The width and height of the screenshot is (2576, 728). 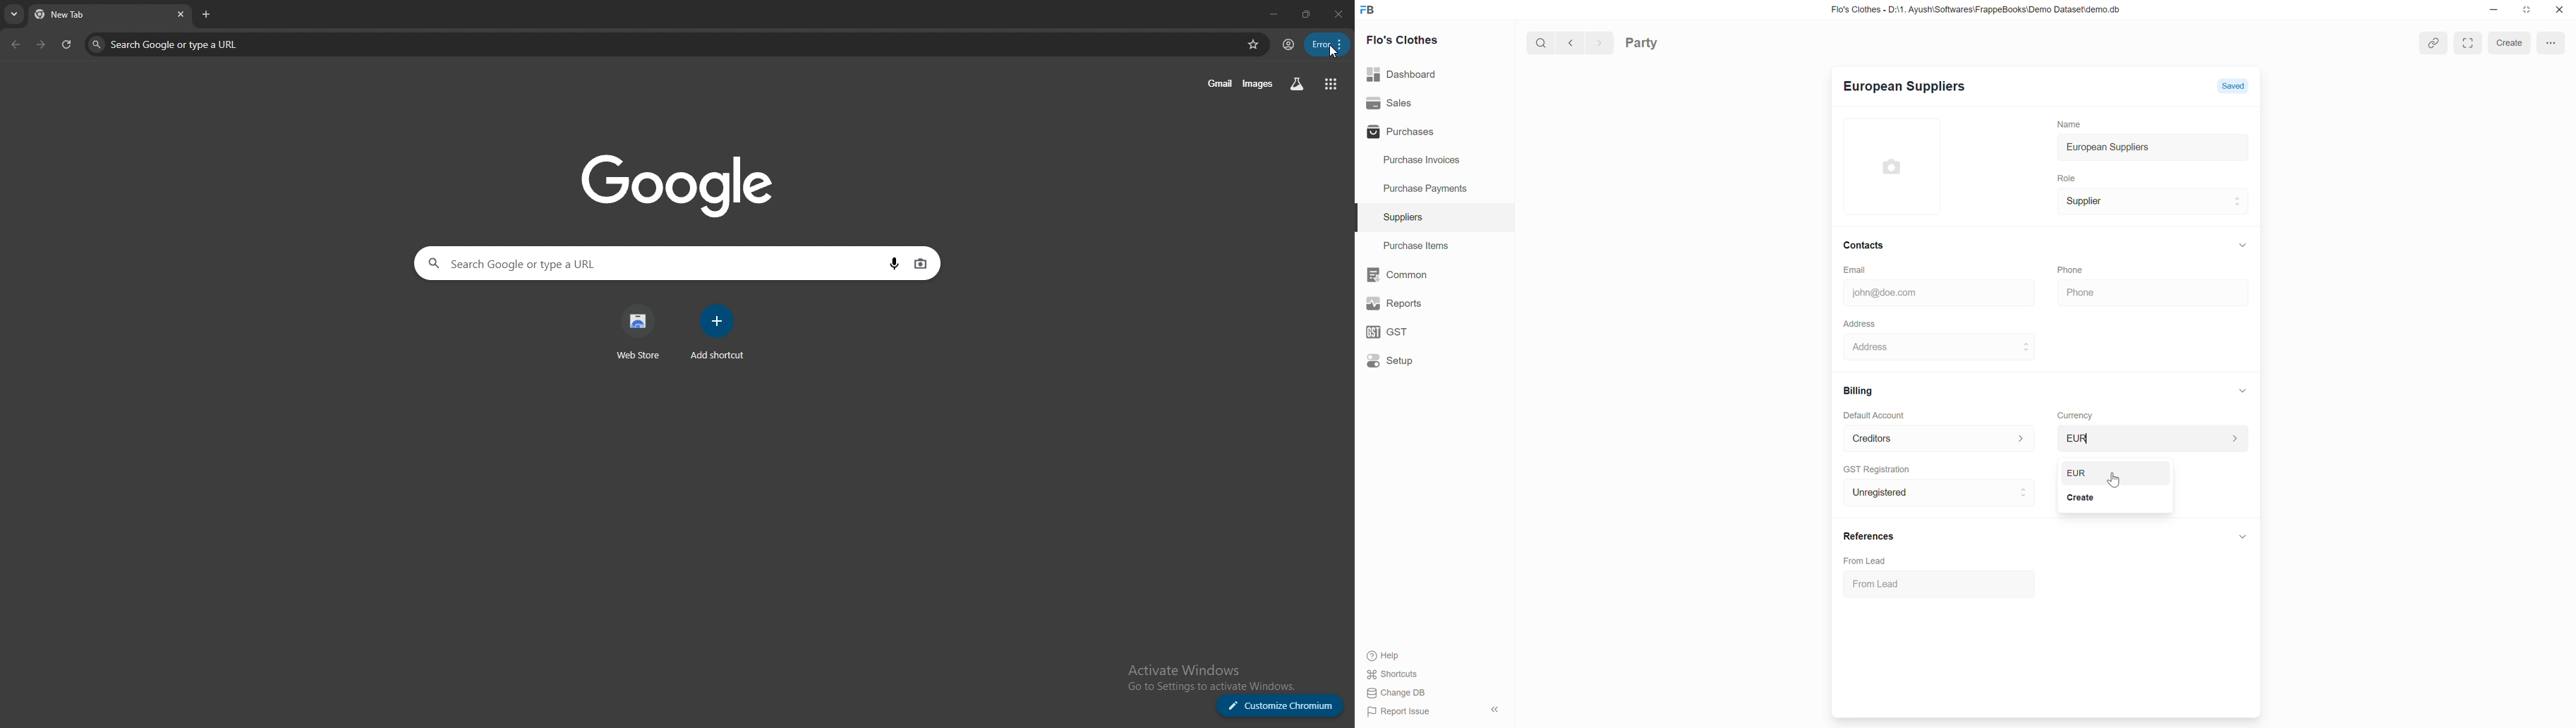 What do you see at coordinates (2077, 473) in the screenshot?
I see `EUR` at bounding box center [2077, 473].